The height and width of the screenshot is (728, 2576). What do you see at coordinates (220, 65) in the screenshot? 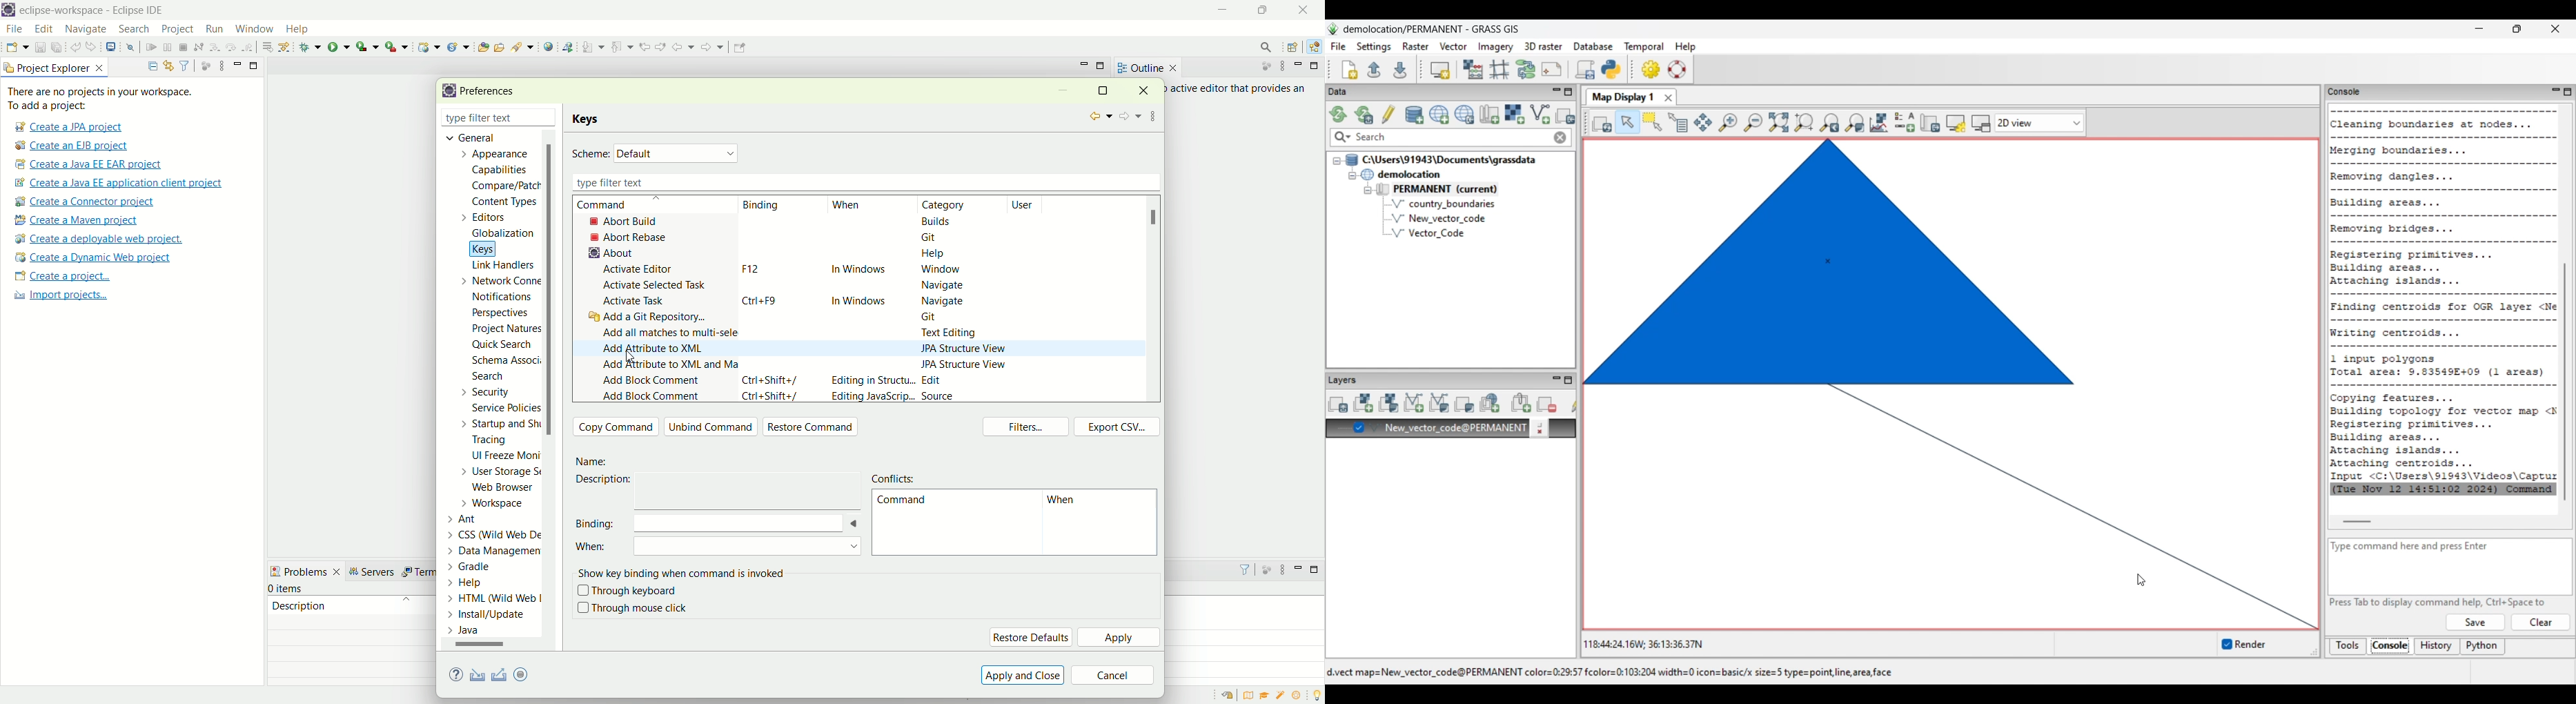
I see `view menu` at bounding box center [220, 65].